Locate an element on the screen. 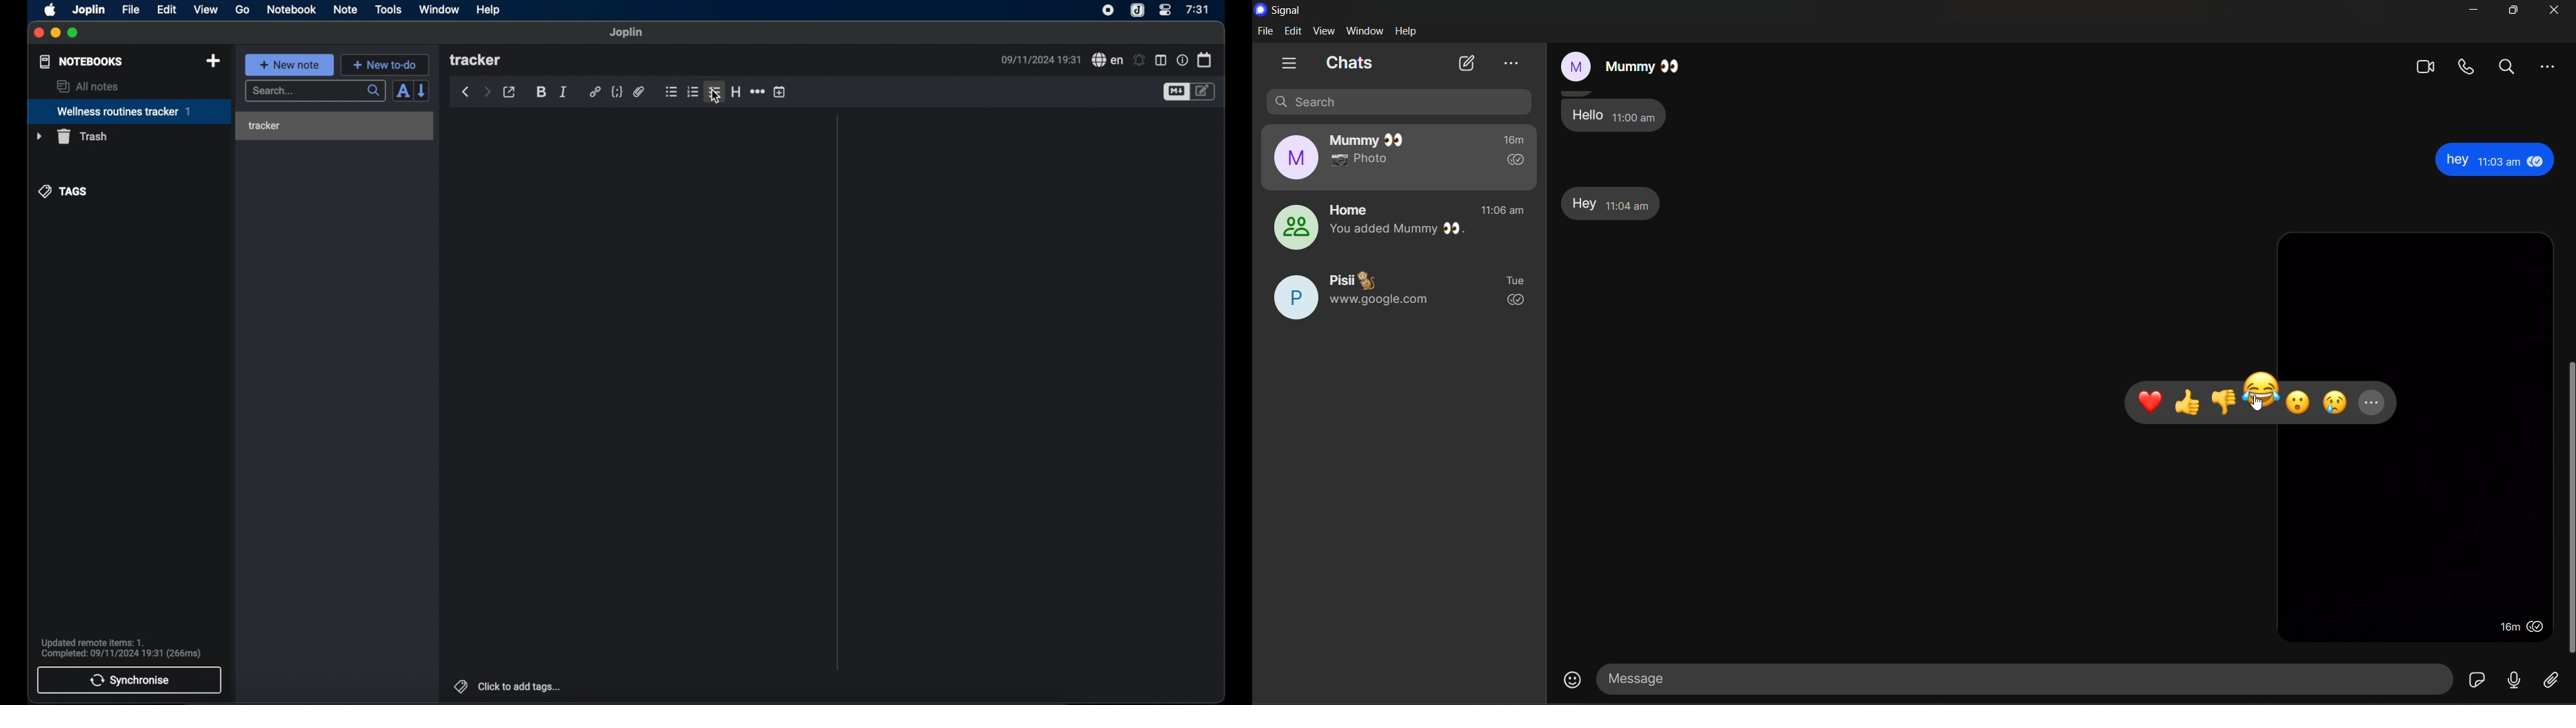 The width and height of the screenshot is (2576, 728). go is located at coordinates (243, 9).